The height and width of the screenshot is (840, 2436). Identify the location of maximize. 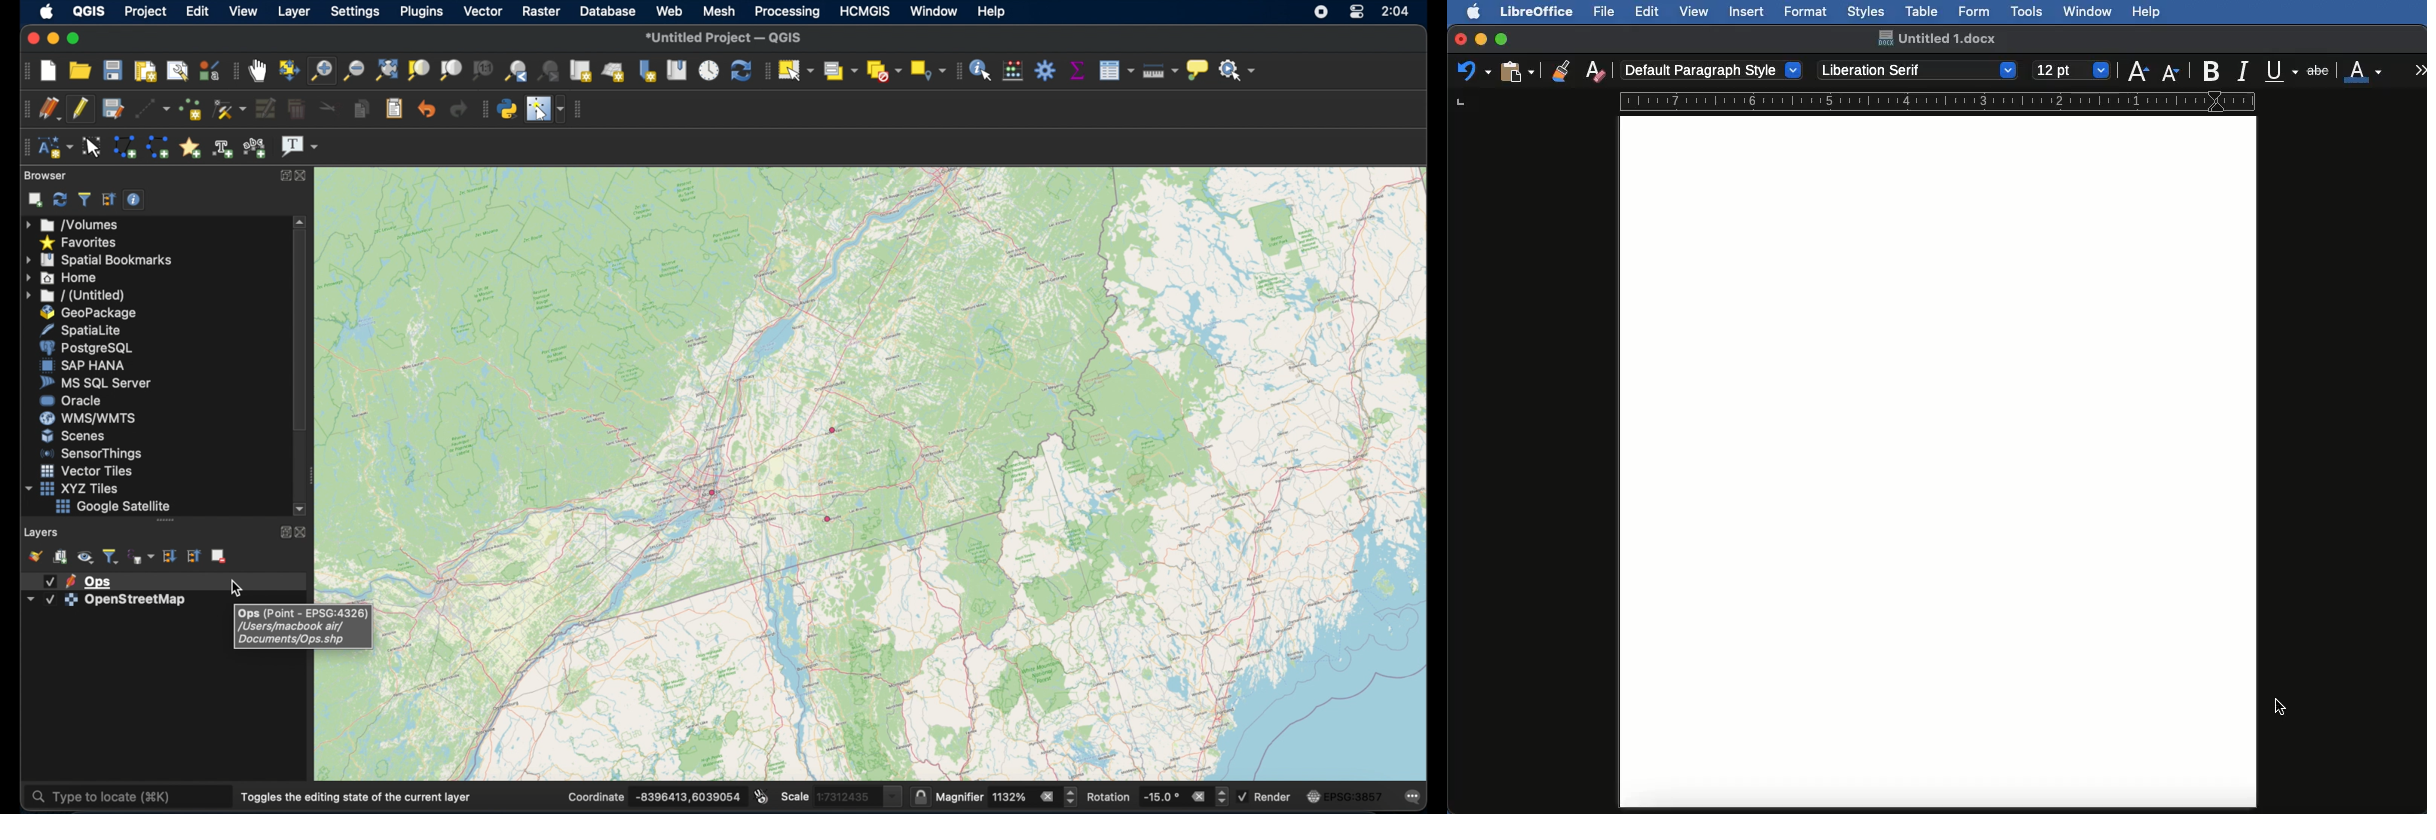
(75, 39).